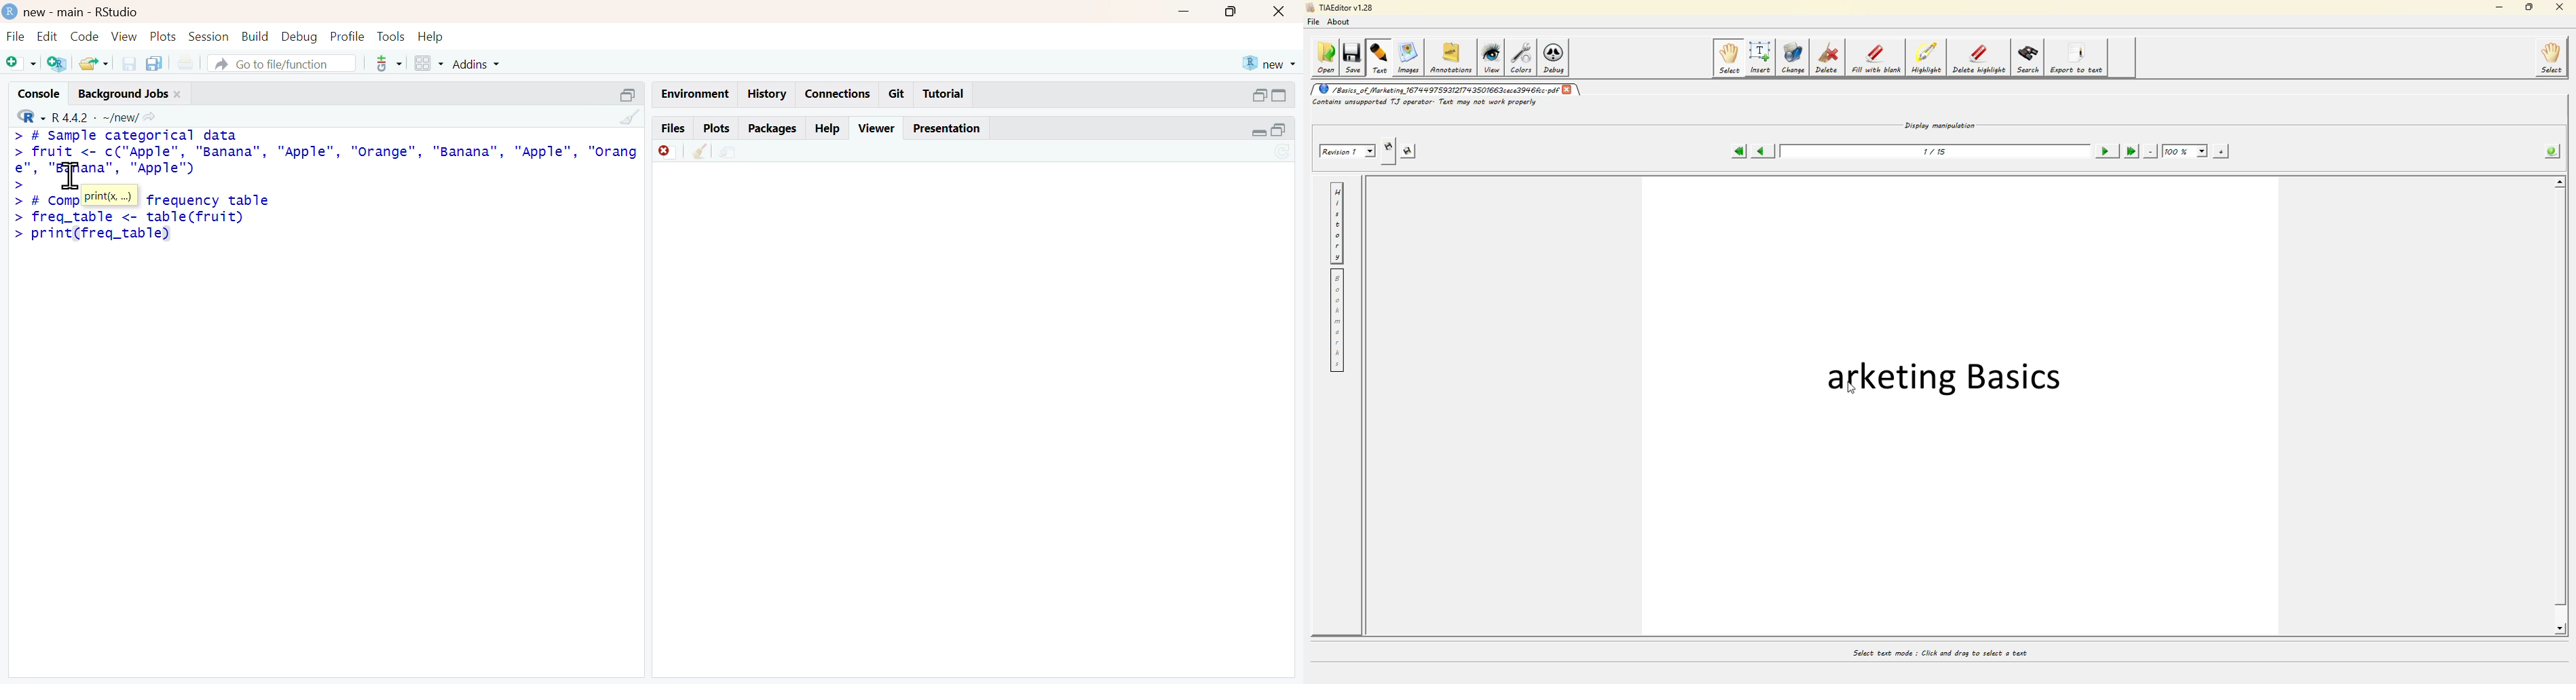 The width and height of the screenshot is (2576, 700). Describe the element at coordinates (255, 37) in the screenshot. I see `build` at that location.